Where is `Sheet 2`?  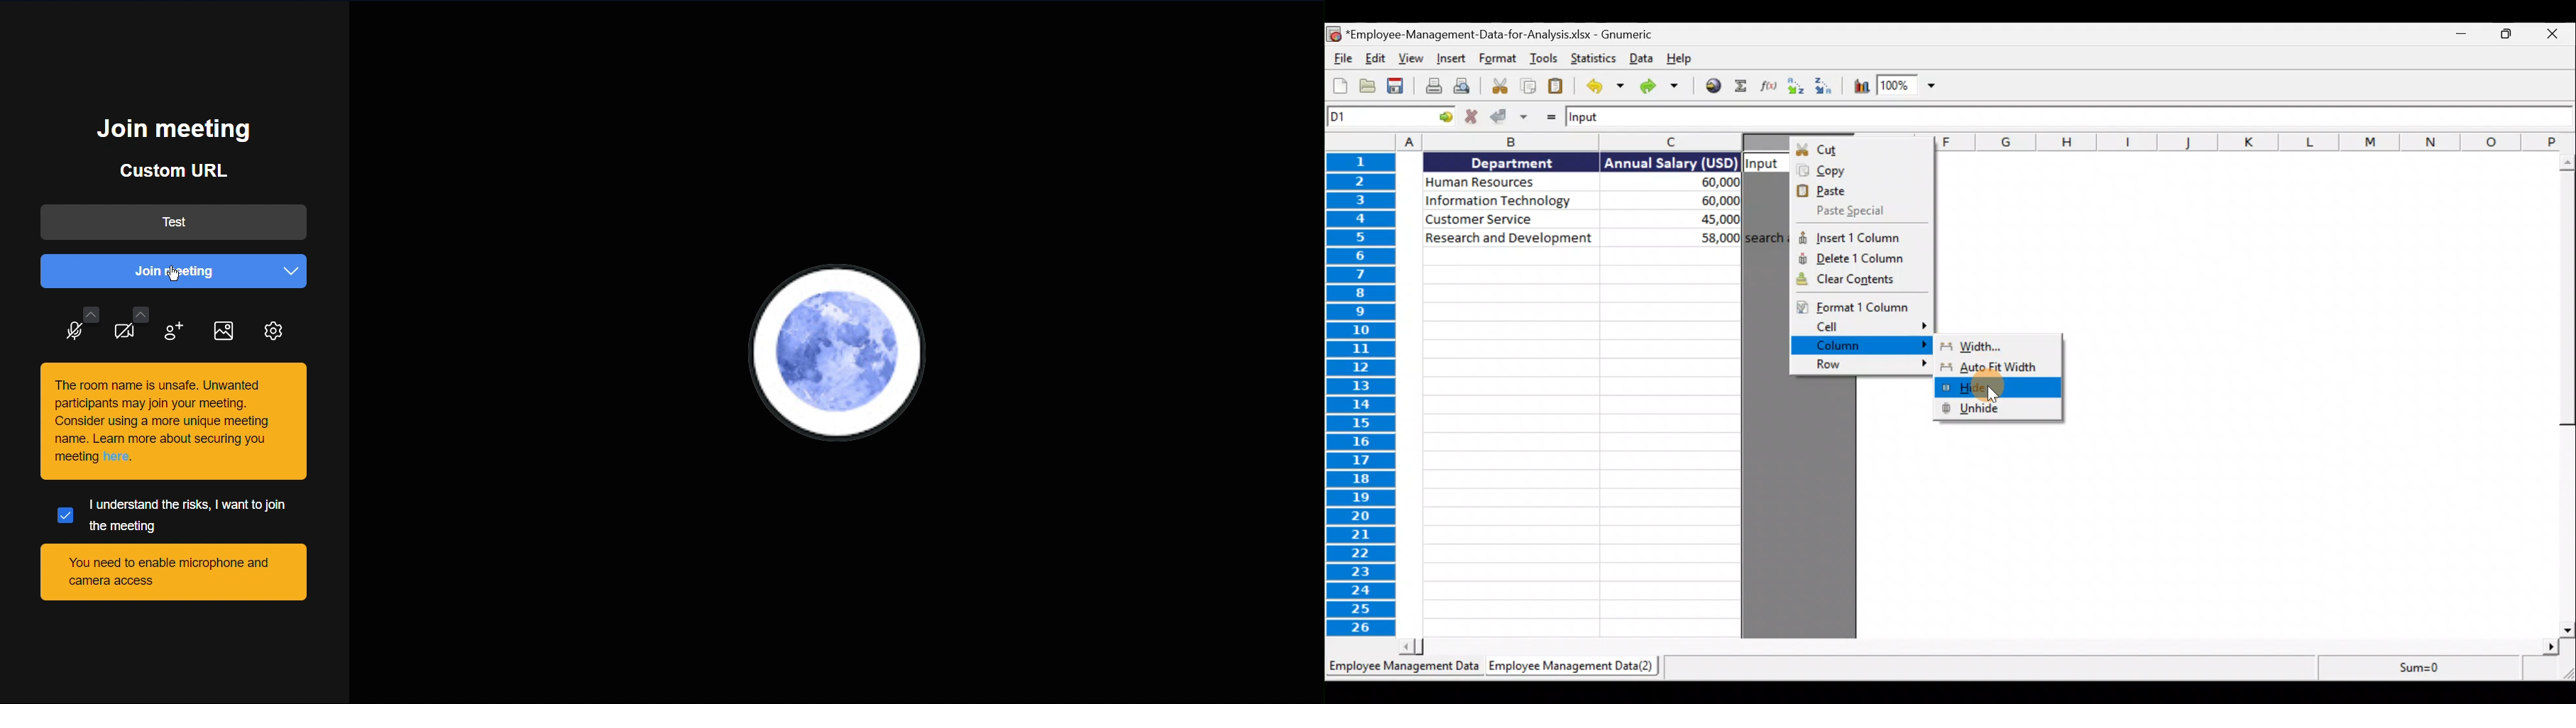
Sheet 2 is located at coordinates (1573, 666).